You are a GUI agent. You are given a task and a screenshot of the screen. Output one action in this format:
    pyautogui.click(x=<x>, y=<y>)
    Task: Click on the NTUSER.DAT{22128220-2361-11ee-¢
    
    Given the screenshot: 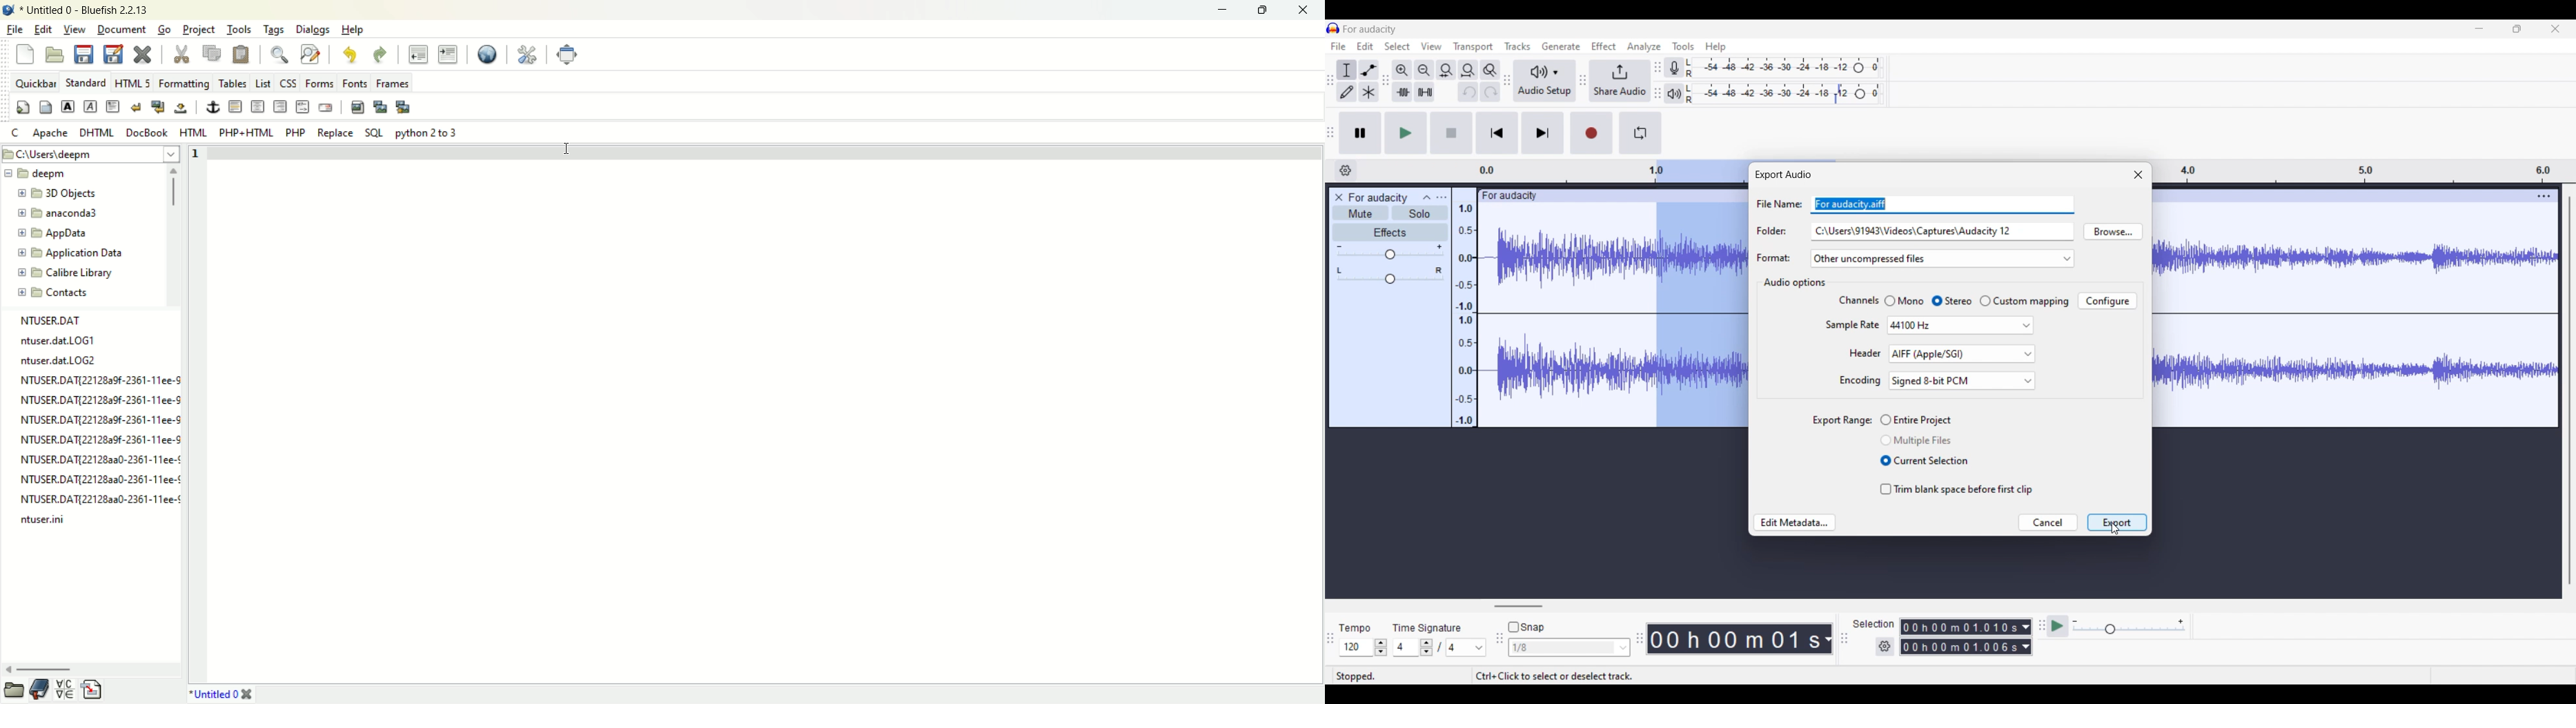 What is the action you would take?
    pyautogui.click(x=99, y=456)
    